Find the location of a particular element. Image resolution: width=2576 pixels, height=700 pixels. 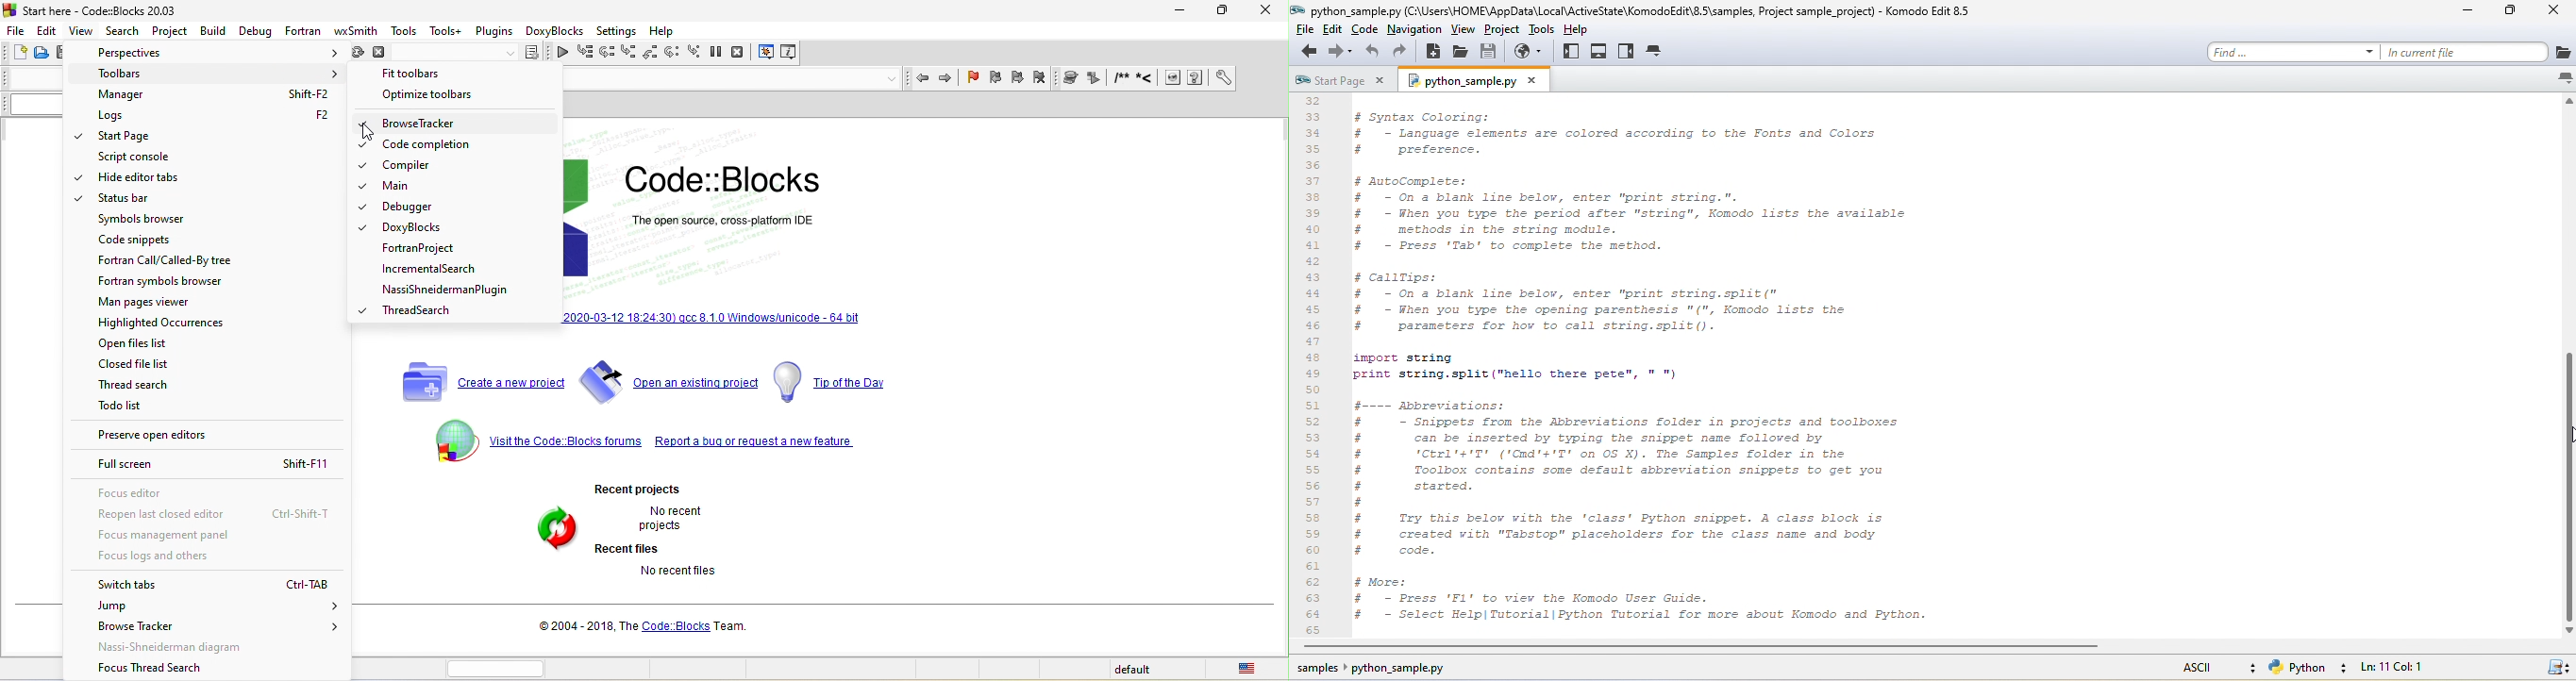

nassishneideman plugin is located at coordinates (446, 291).